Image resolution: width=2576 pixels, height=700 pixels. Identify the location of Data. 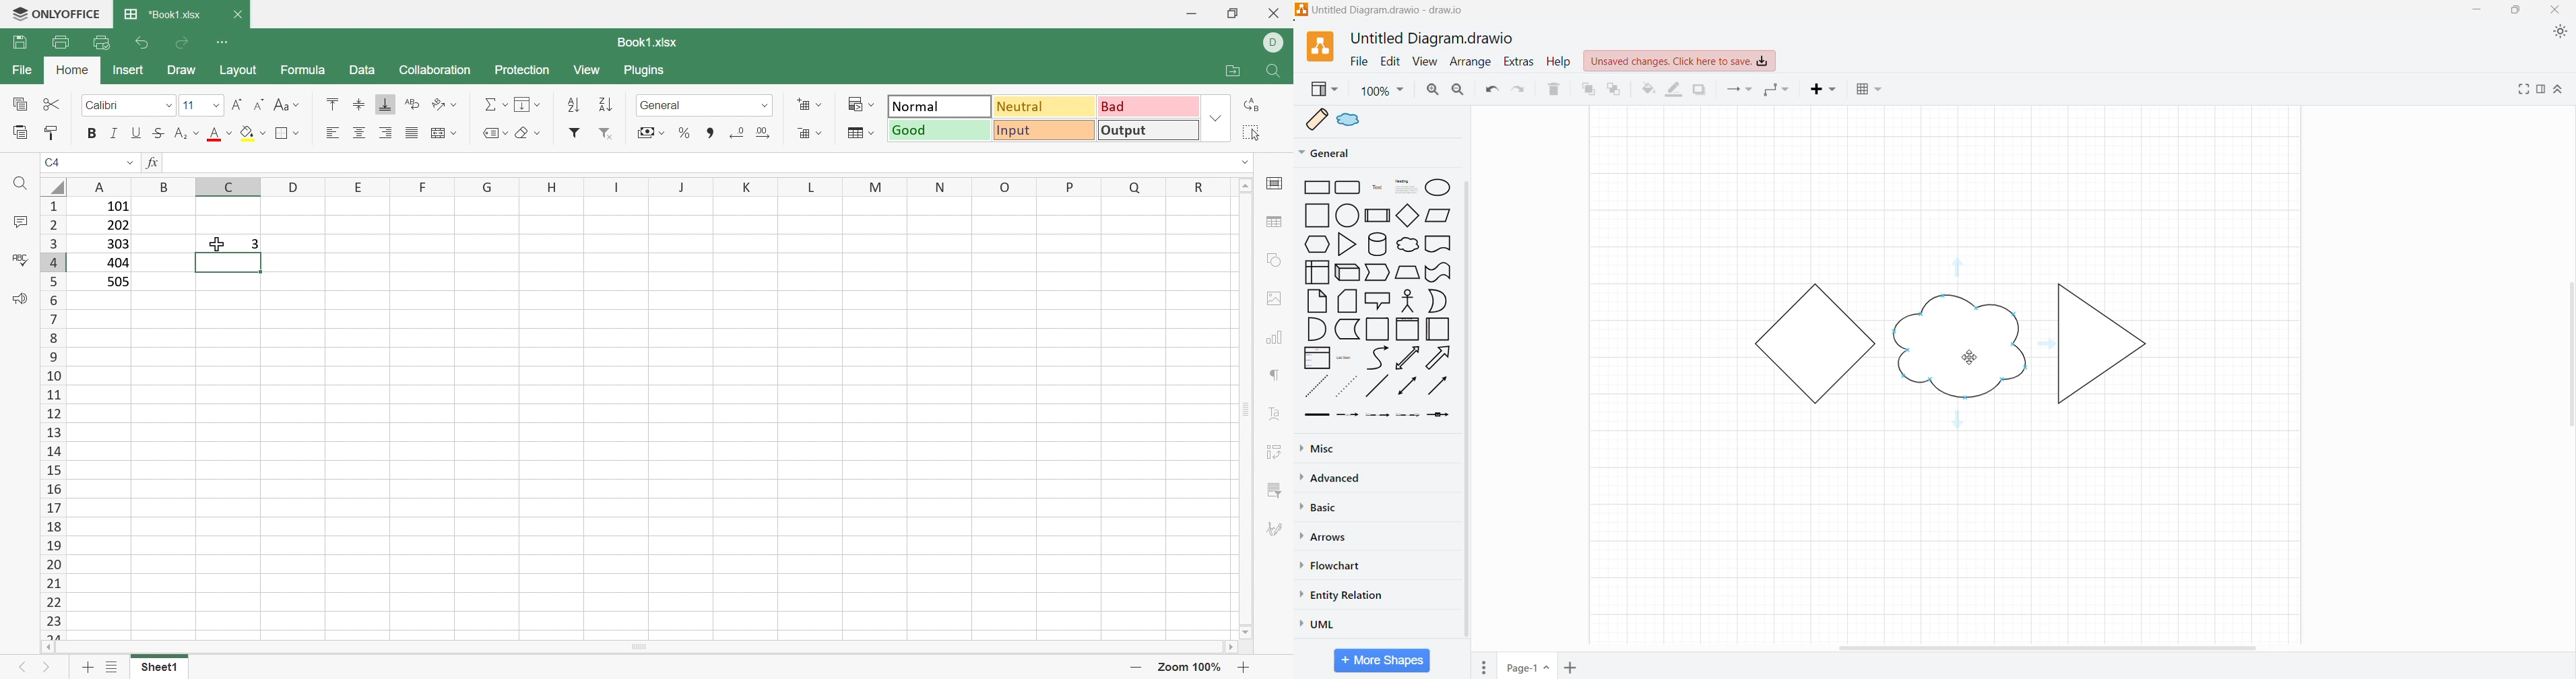
(365, 71).